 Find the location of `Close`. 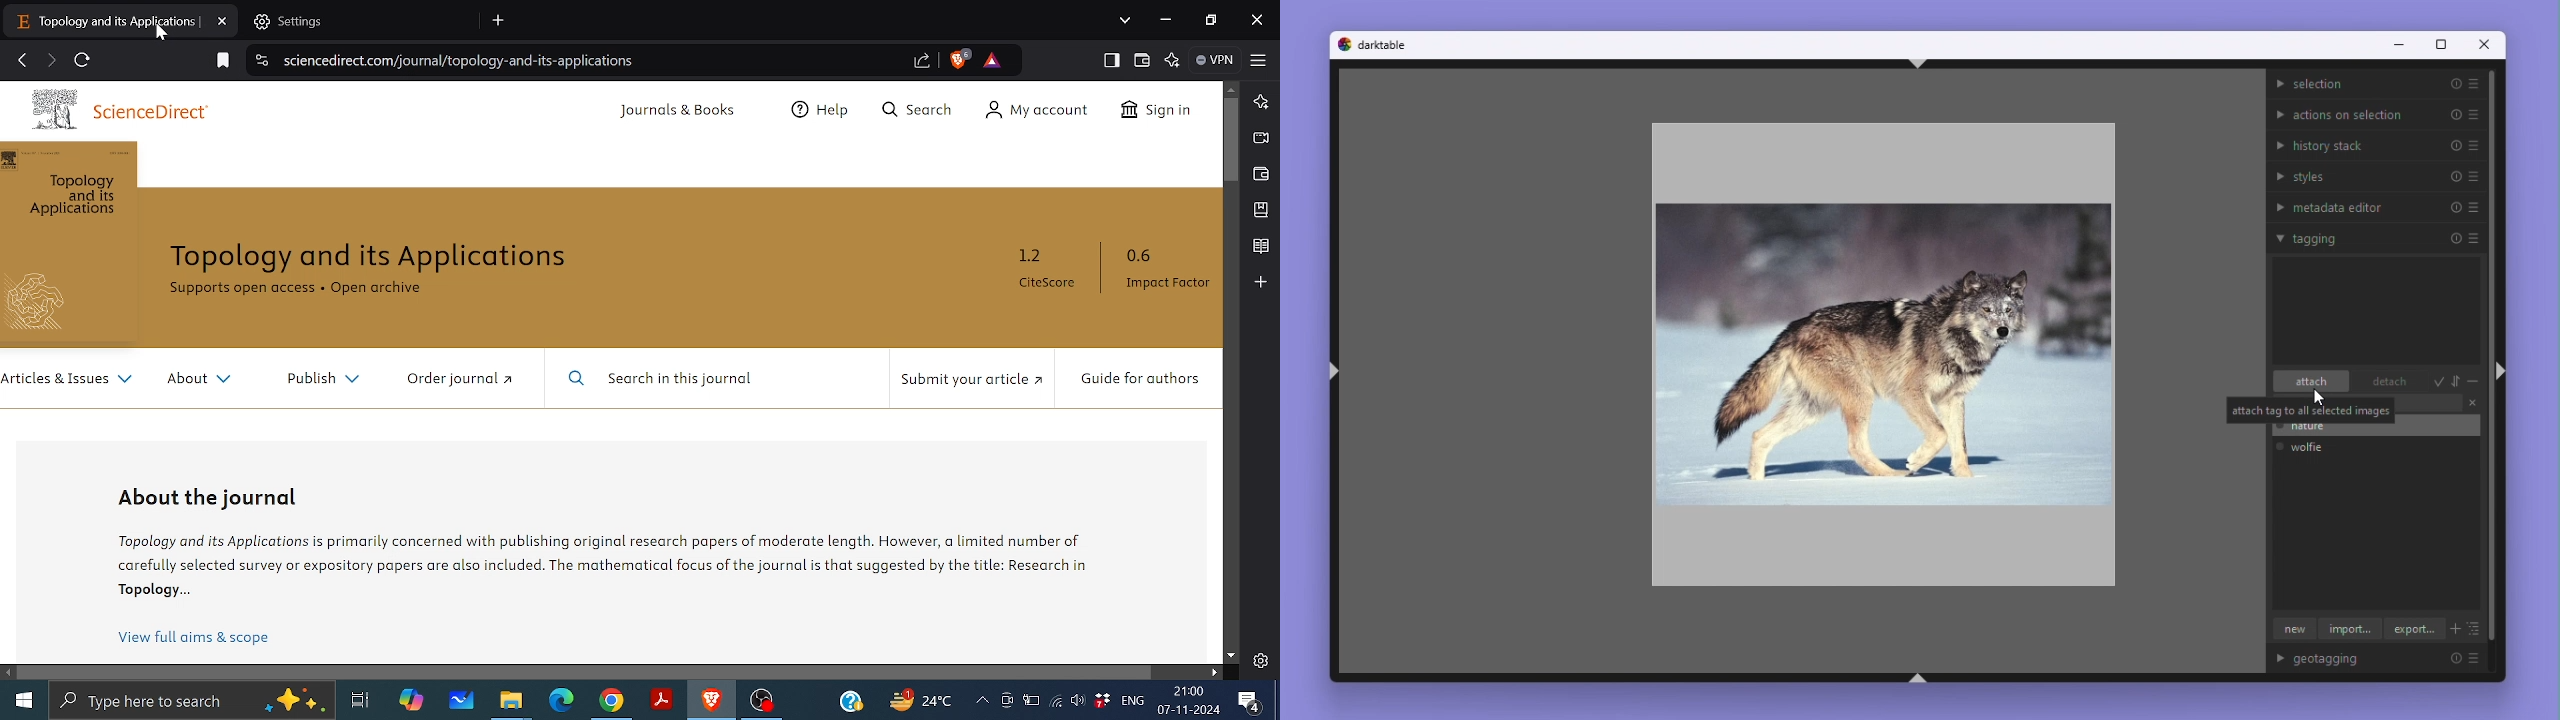

Close is located at coordinates (2486, 47).